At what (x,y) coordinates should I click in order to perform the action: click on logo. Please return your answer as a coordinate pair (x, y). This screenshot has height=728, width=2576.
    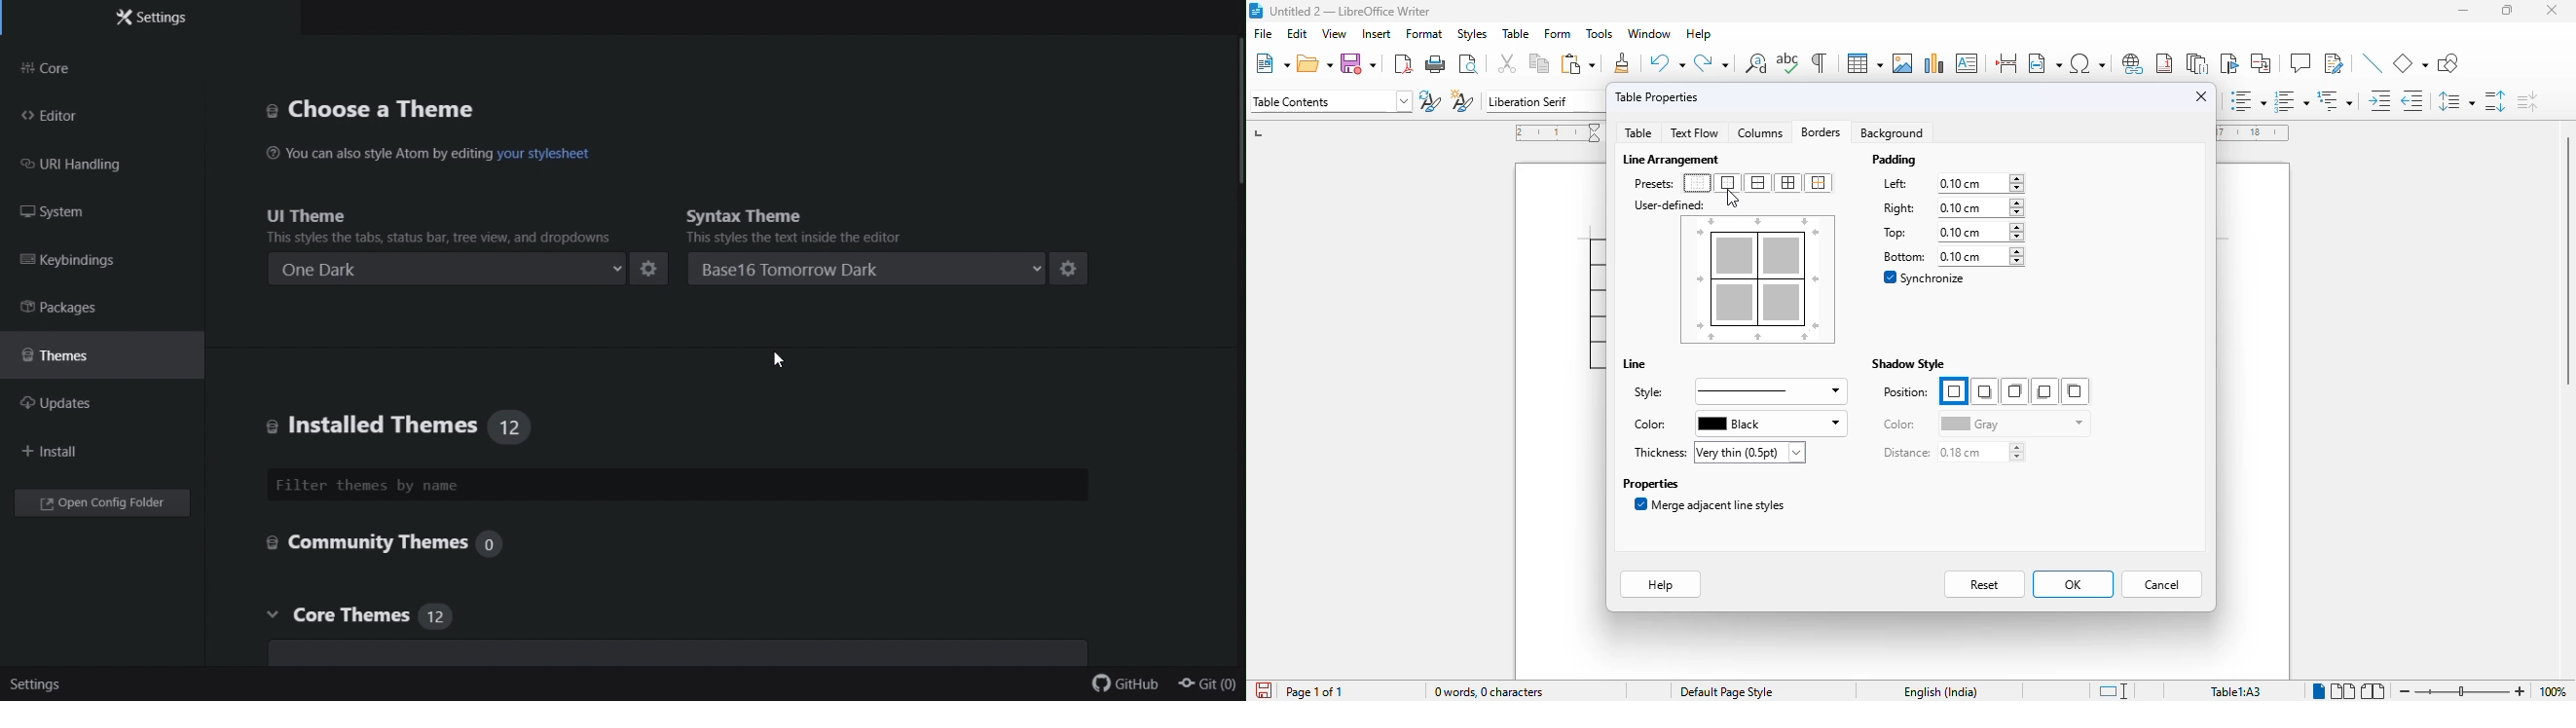
    Looking at the image, I should click on (1255, 11).